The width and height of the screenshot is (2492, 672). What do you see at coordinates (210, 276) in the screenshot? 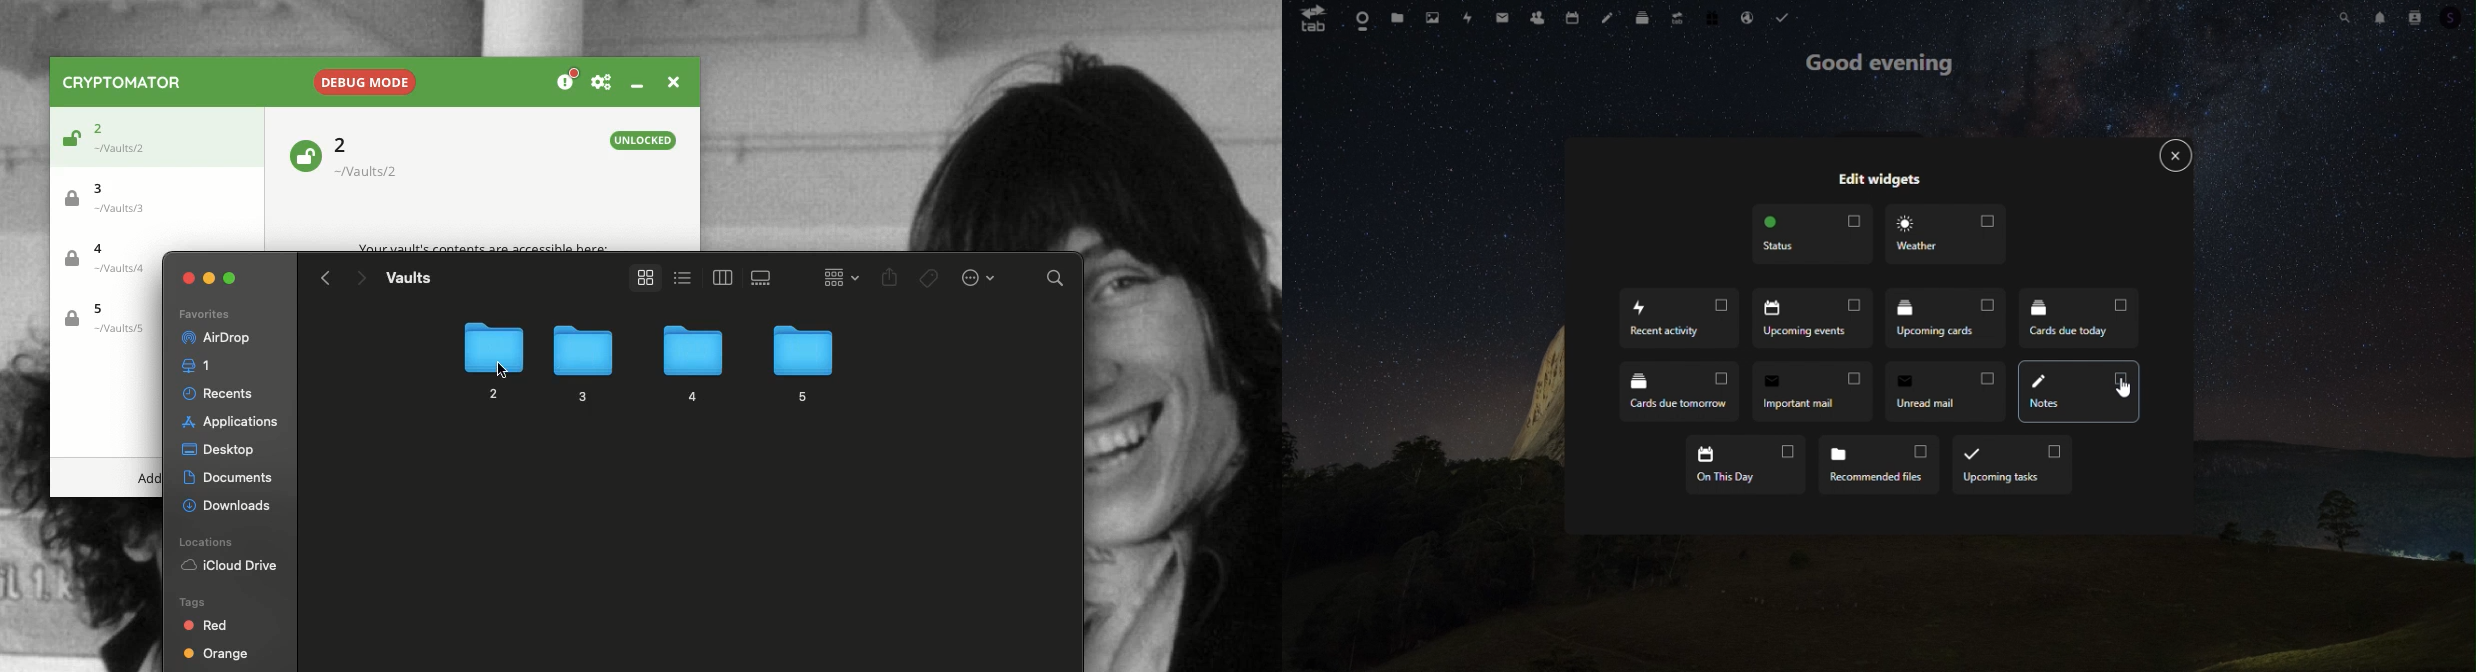
I see `Minimize` at bounding box center [210, 276].